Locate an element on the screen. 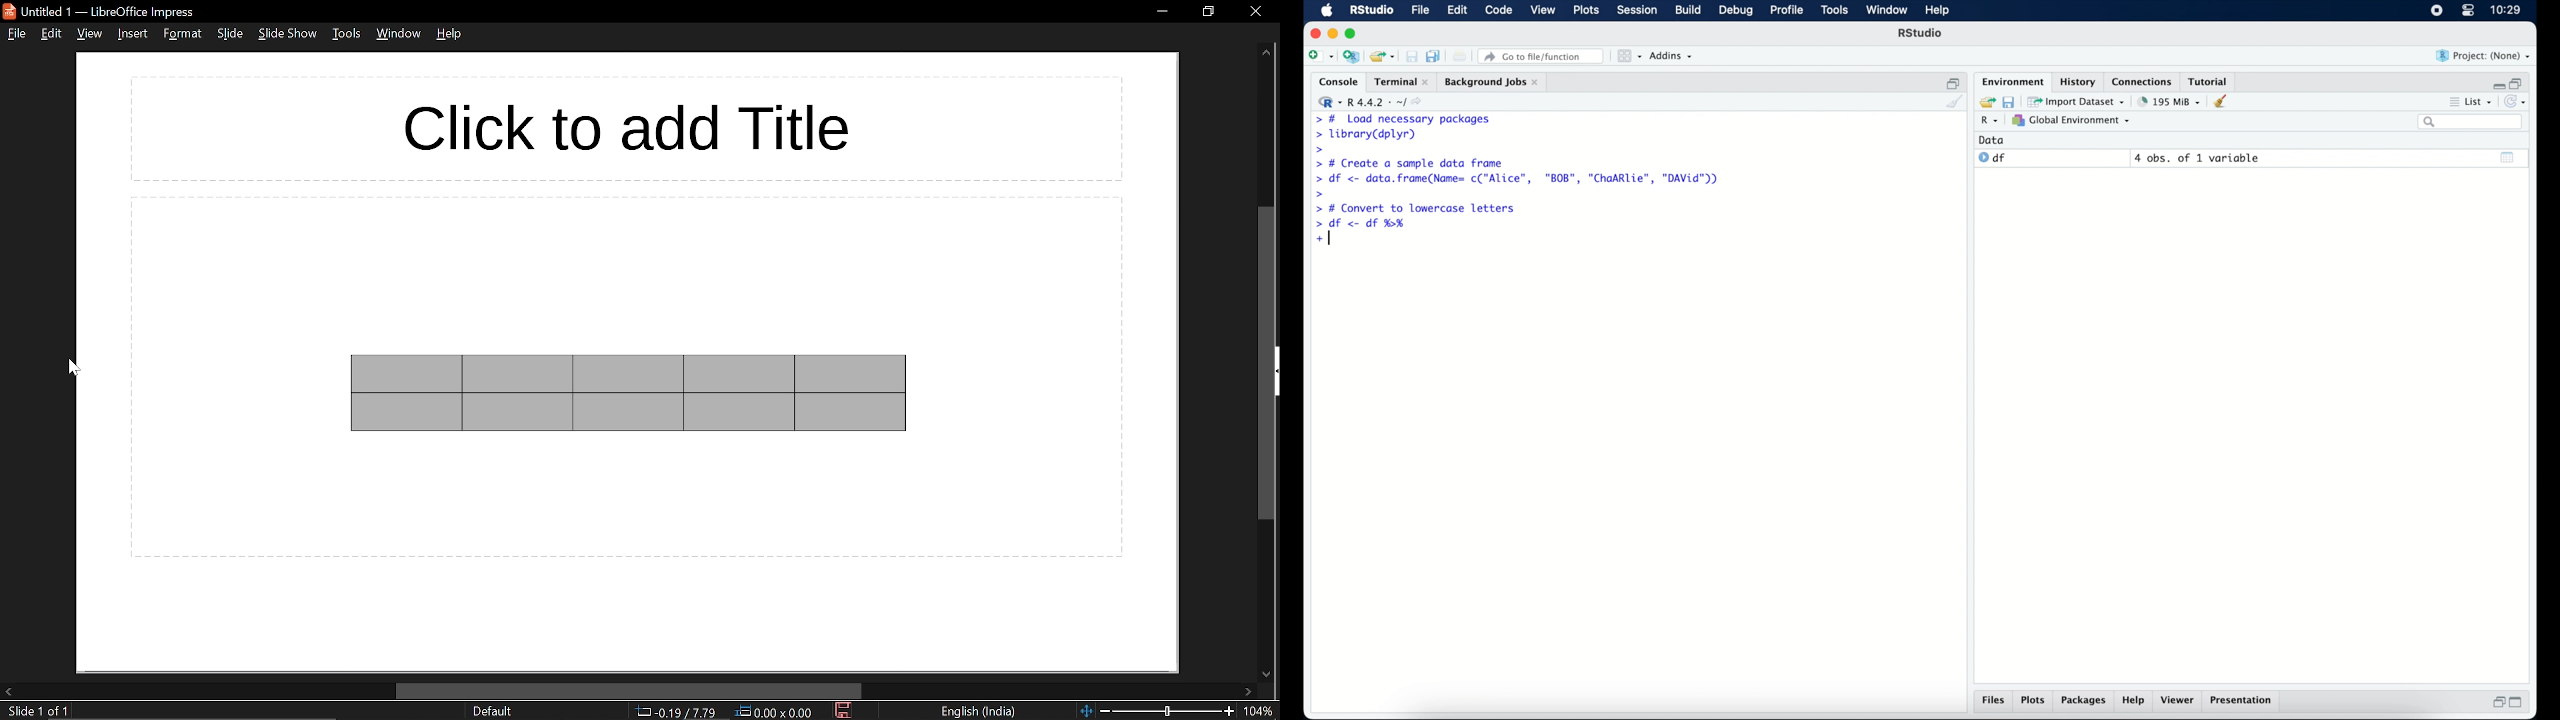 This screenshot has width=2576, height=728. view is located at coordinates (1543, 11).